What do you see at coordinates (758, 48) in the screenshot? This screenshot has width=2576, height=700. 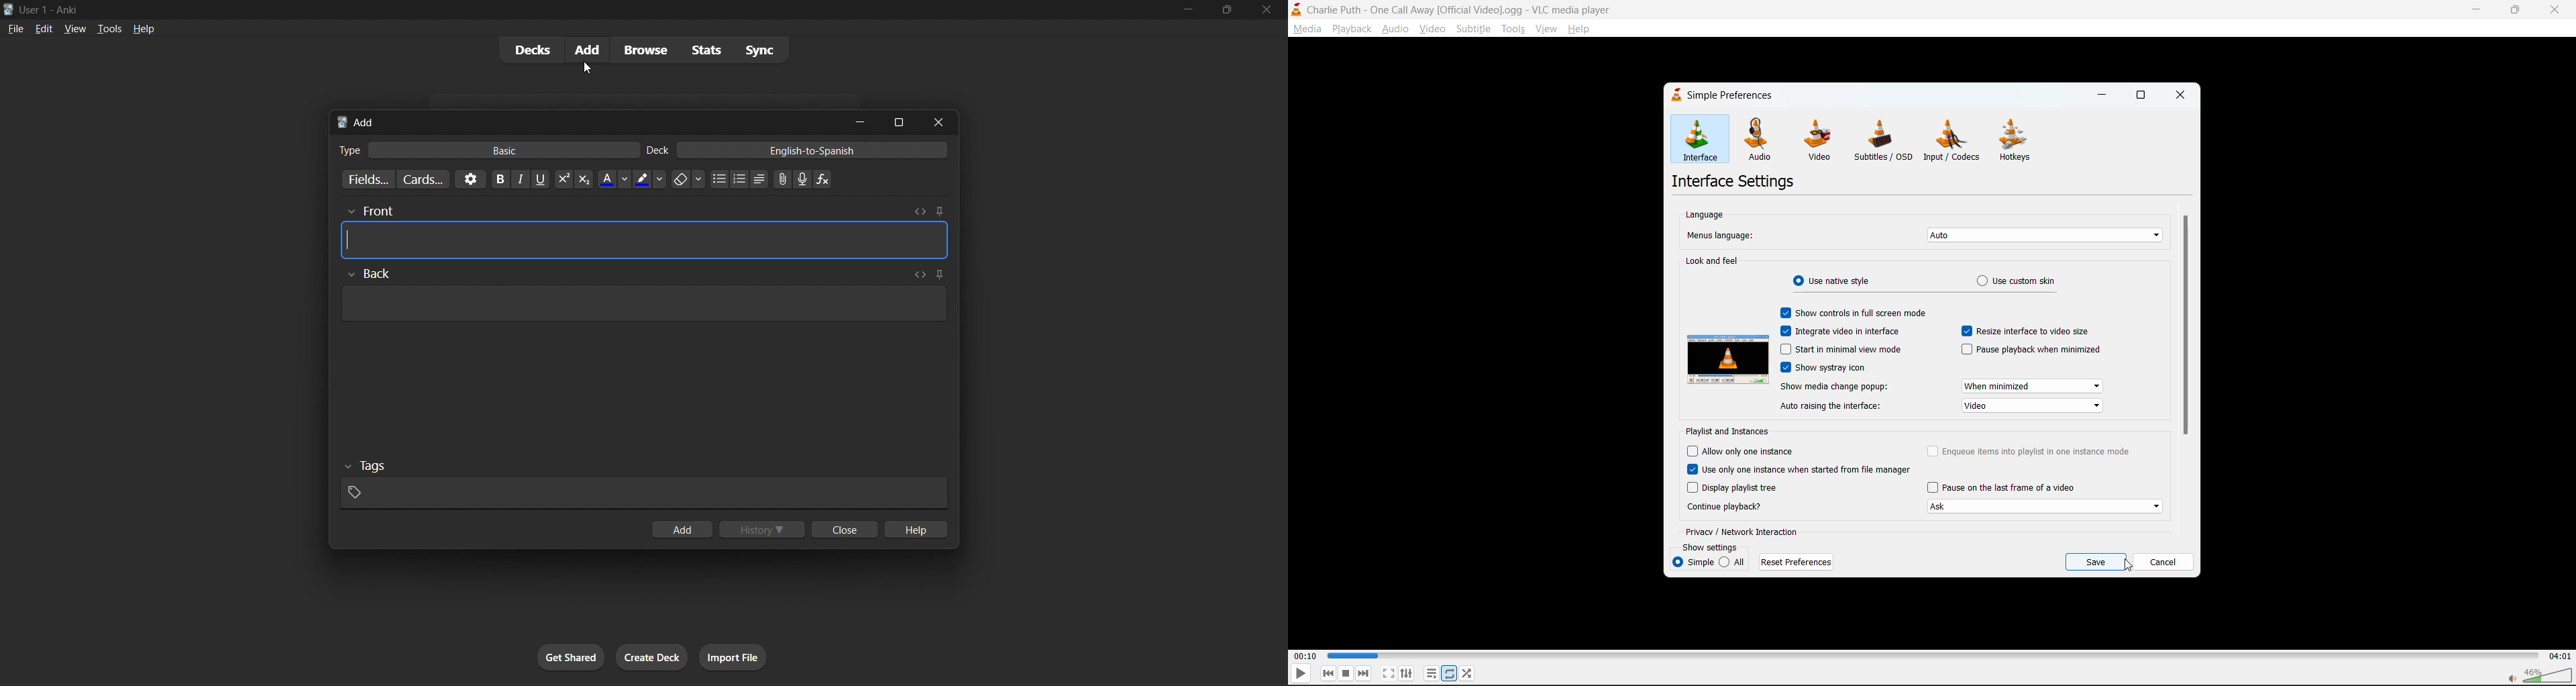 I see `sync` at bounding box center [758, 48].